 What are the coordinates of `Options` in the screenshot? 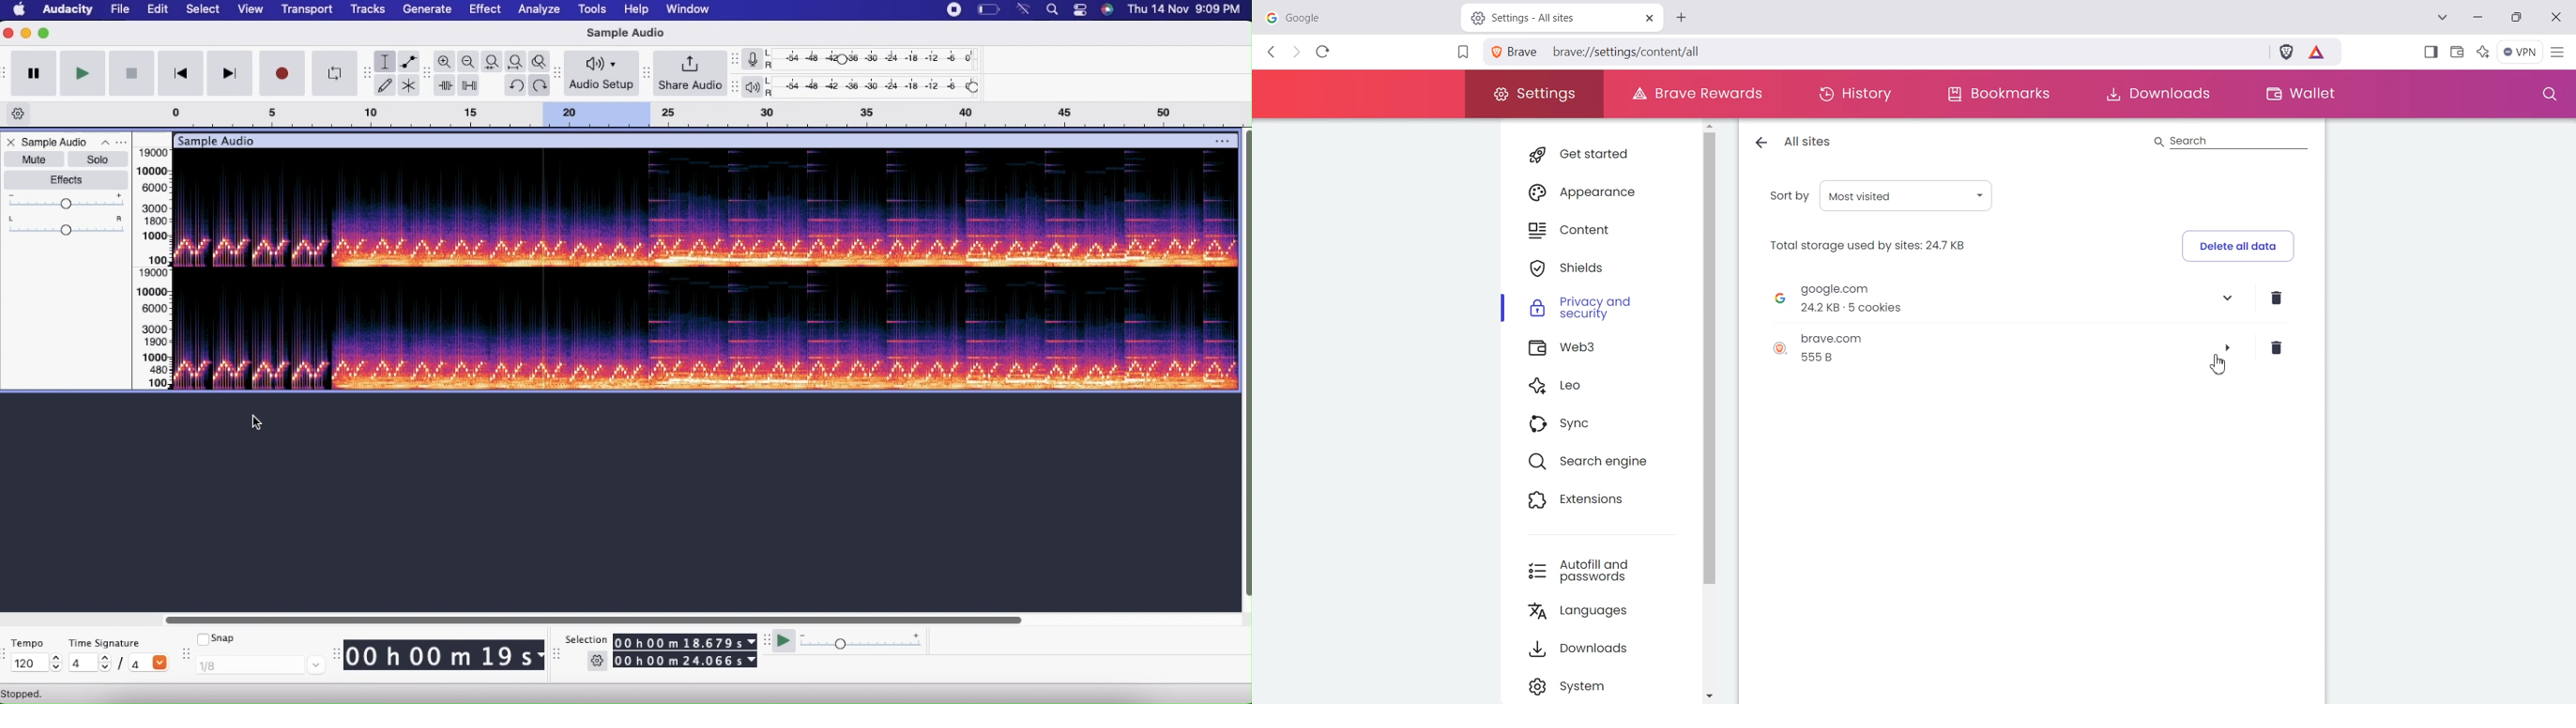 It's located at (114, 140).